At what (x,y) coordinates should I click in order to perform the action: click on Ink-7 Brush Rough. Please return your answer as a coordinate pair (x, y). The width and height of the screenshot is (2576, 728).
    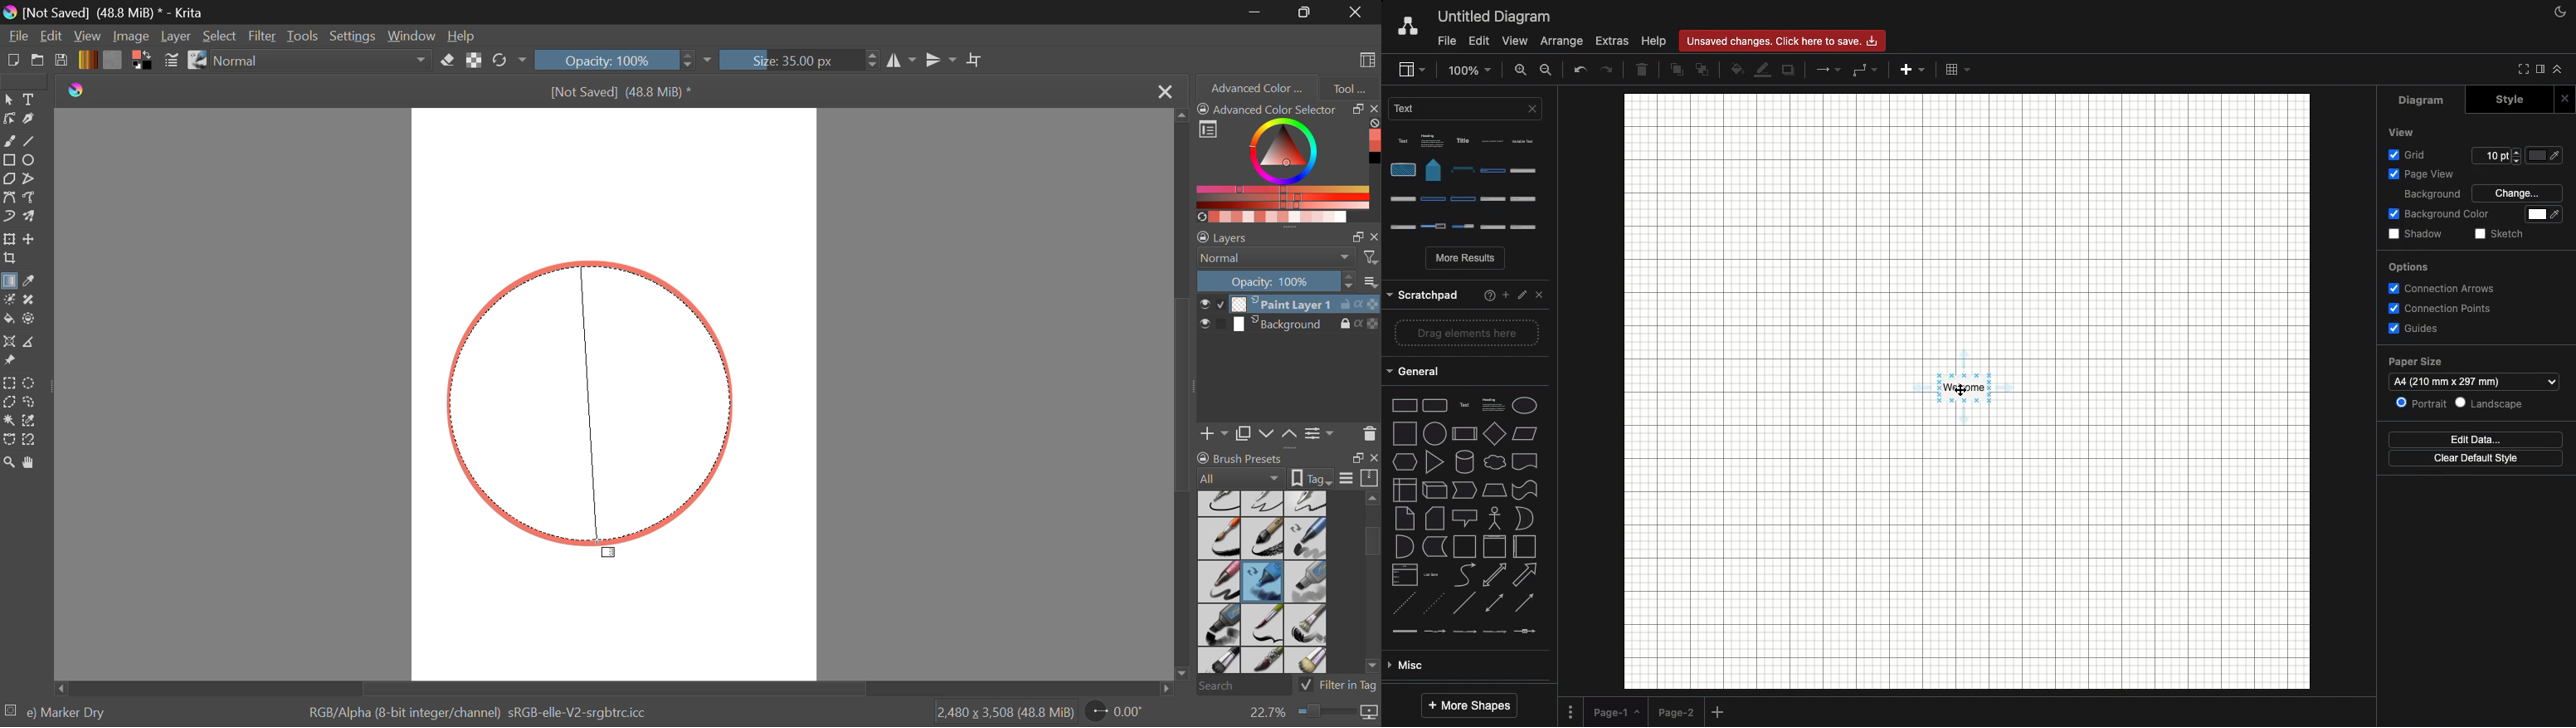
    Looking at the image, I should click on (1217, 540).